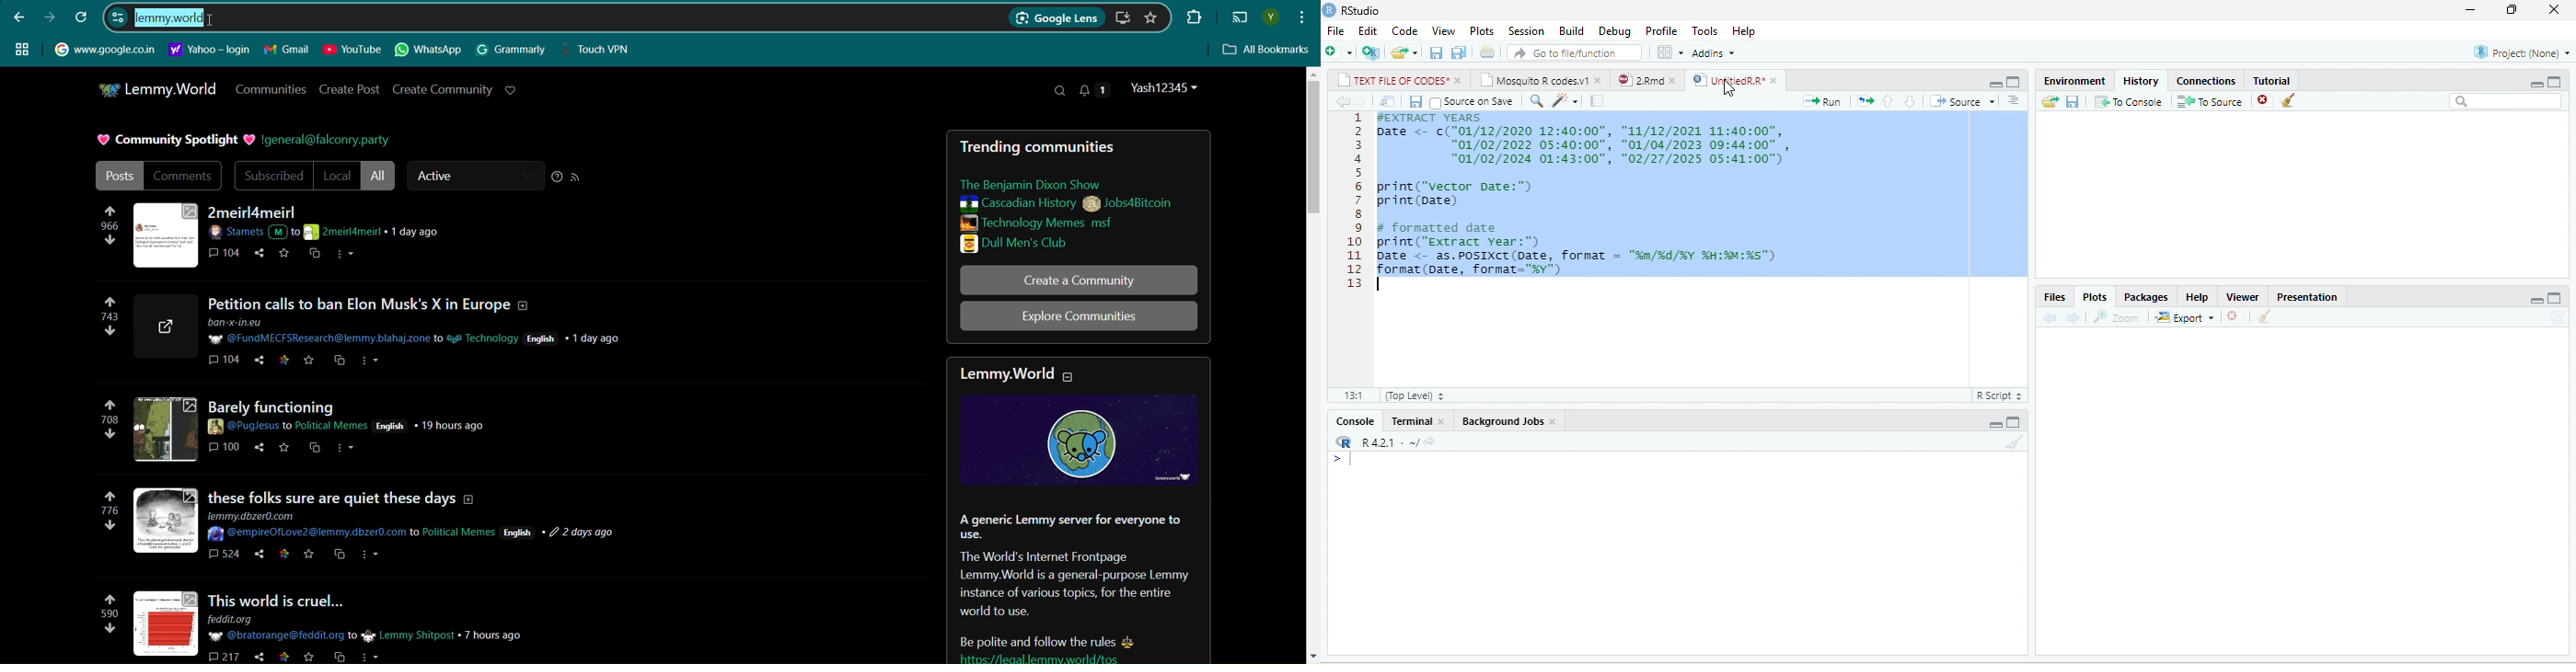  I want to click on Top Level, so click(1415, 395).